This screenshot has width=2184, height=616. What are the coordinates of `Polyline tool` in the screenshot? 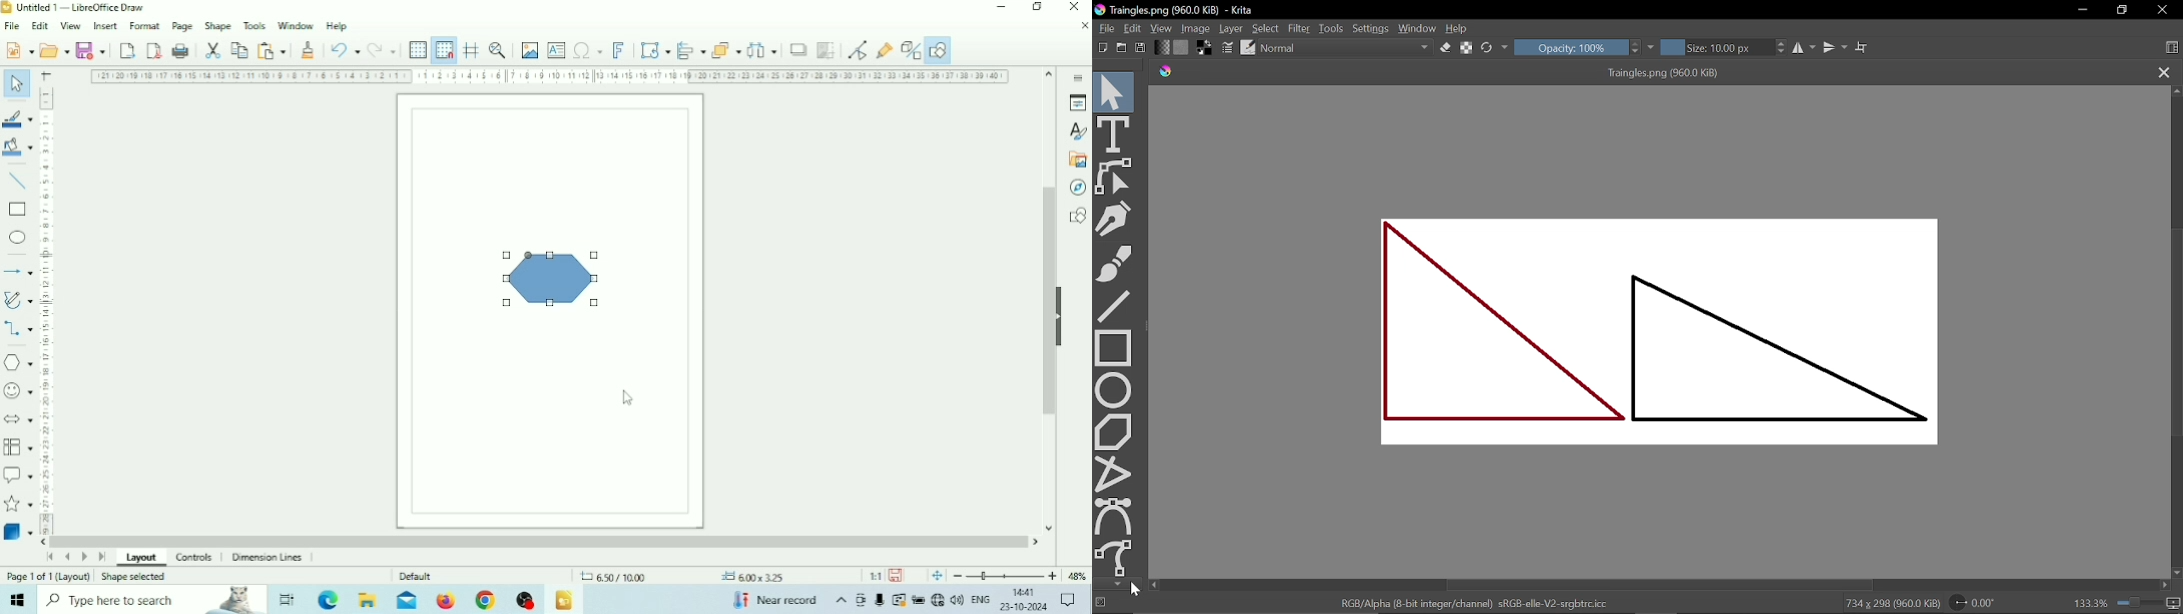 It's located at (1114, 475).